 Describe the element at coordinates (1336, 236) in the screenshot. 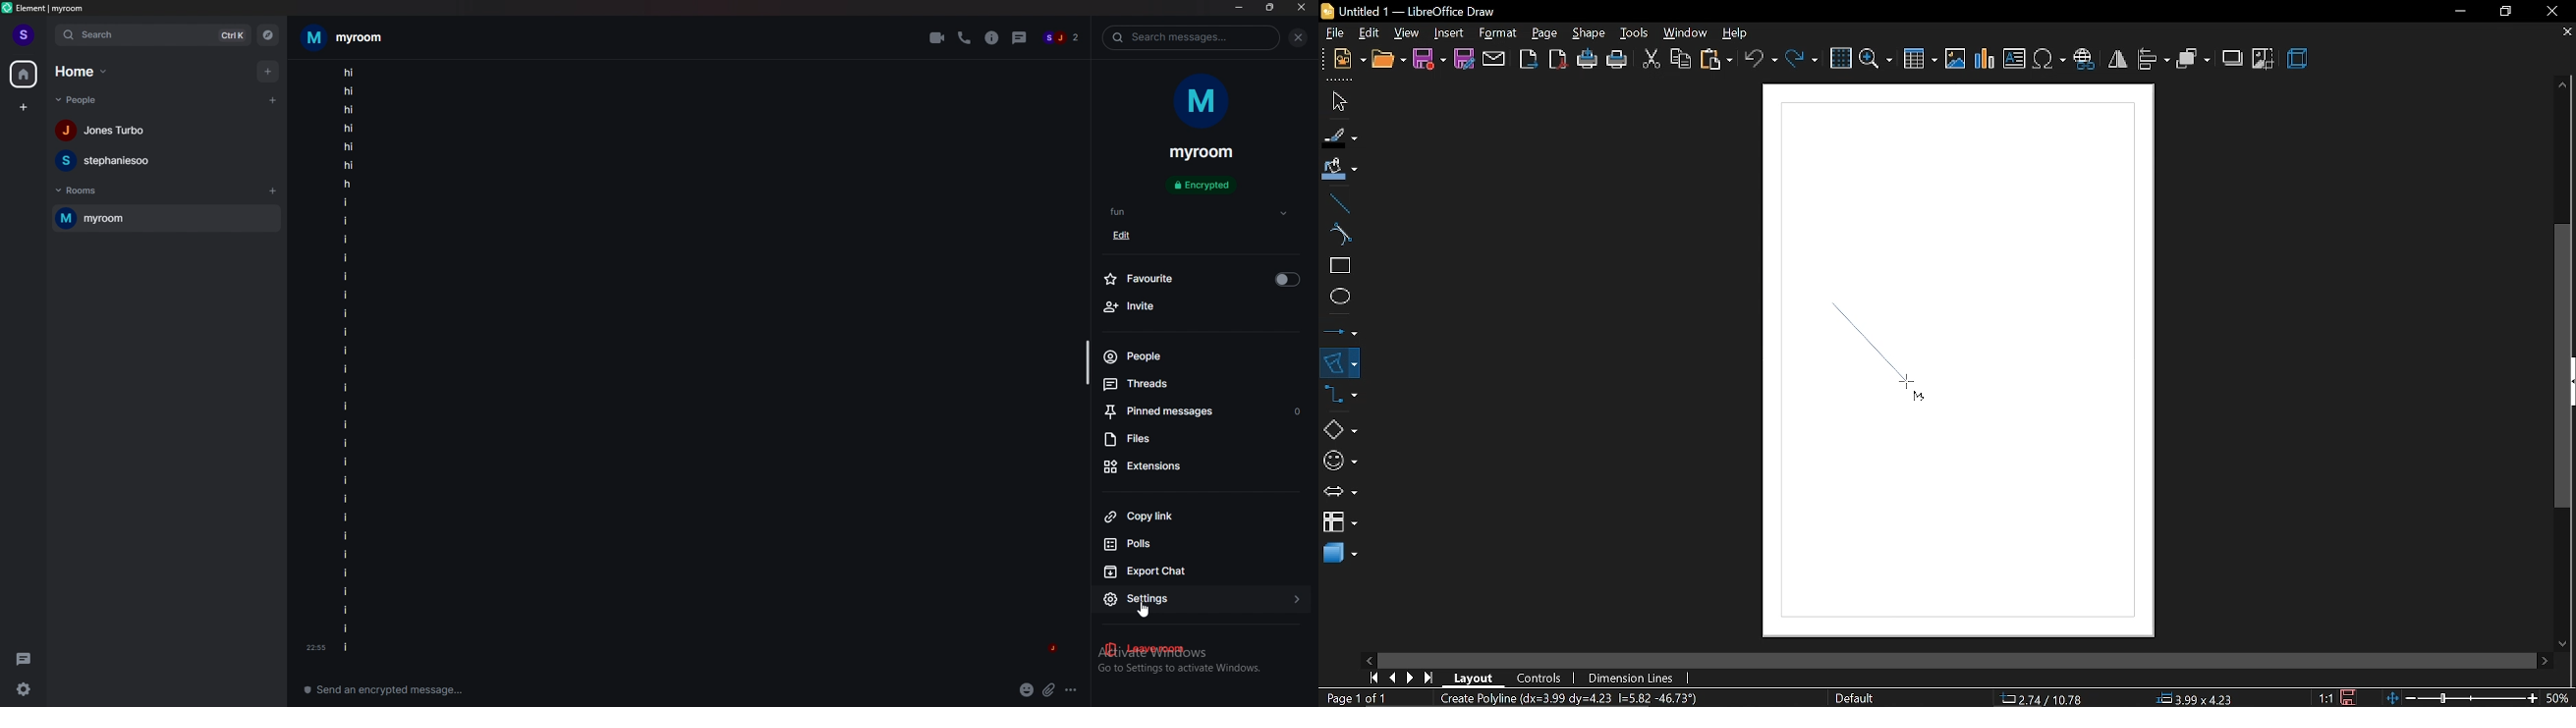

I see `curve` at that location.